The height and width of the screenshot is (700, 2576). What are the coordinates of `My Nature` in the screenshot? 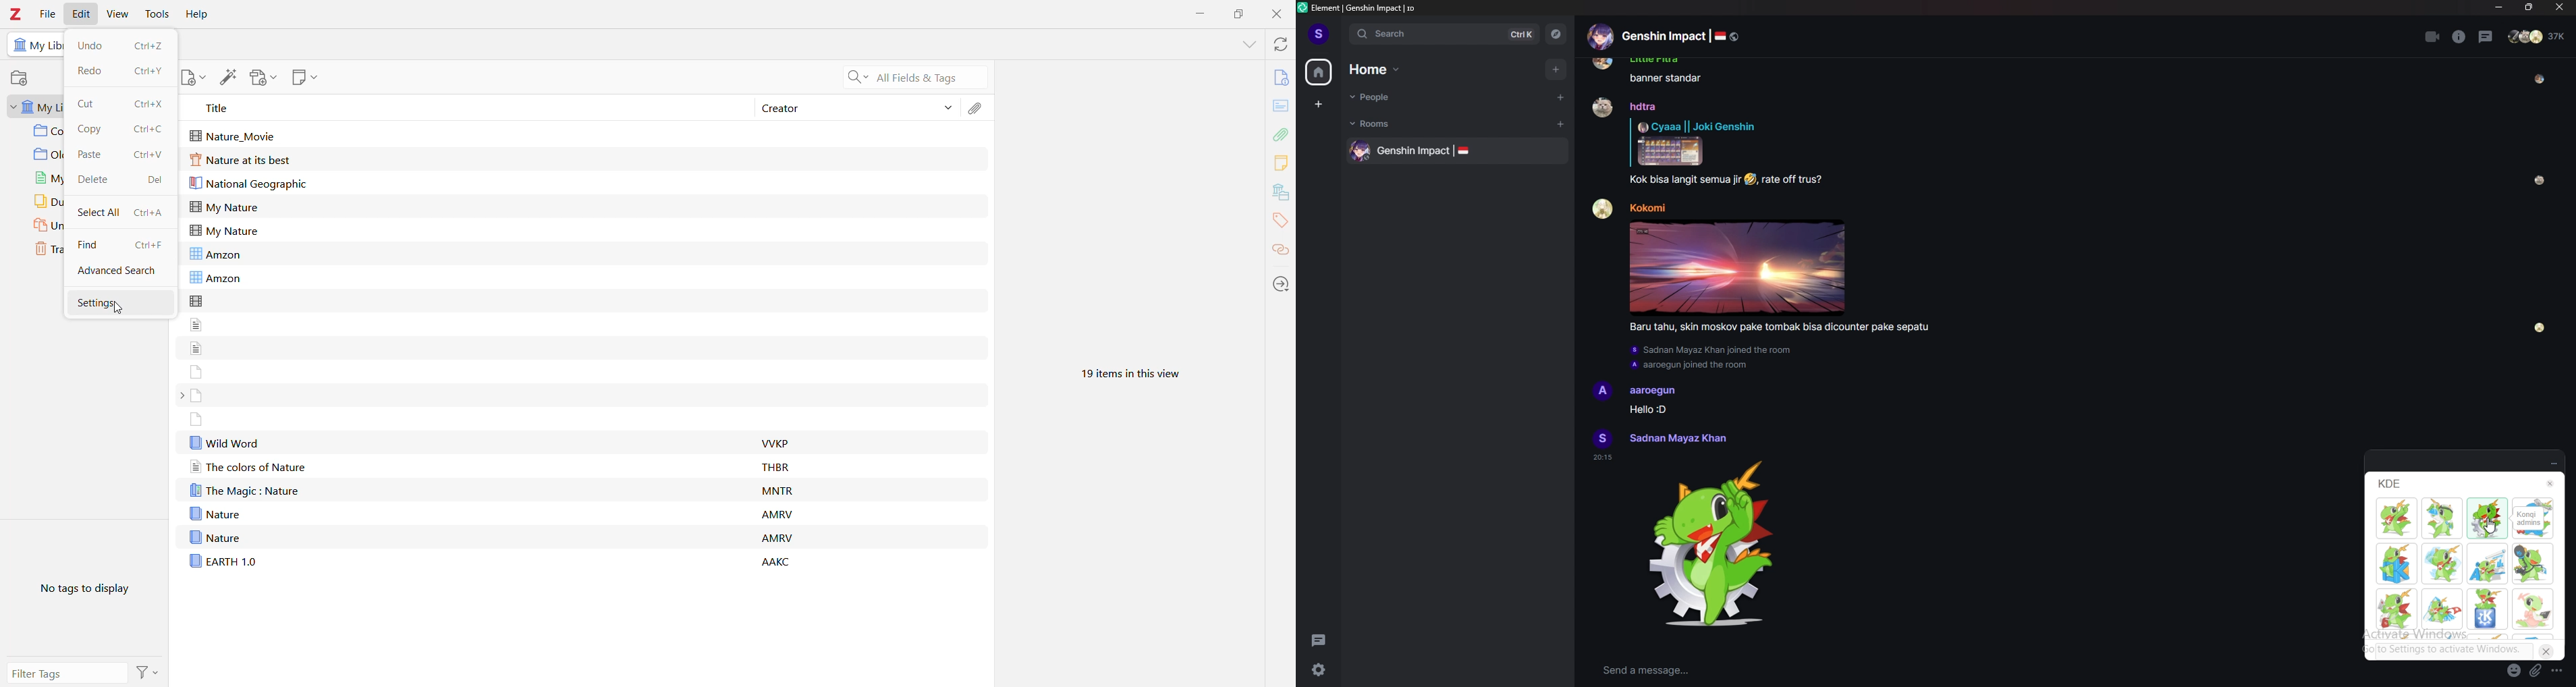 It's located at (224, 207).